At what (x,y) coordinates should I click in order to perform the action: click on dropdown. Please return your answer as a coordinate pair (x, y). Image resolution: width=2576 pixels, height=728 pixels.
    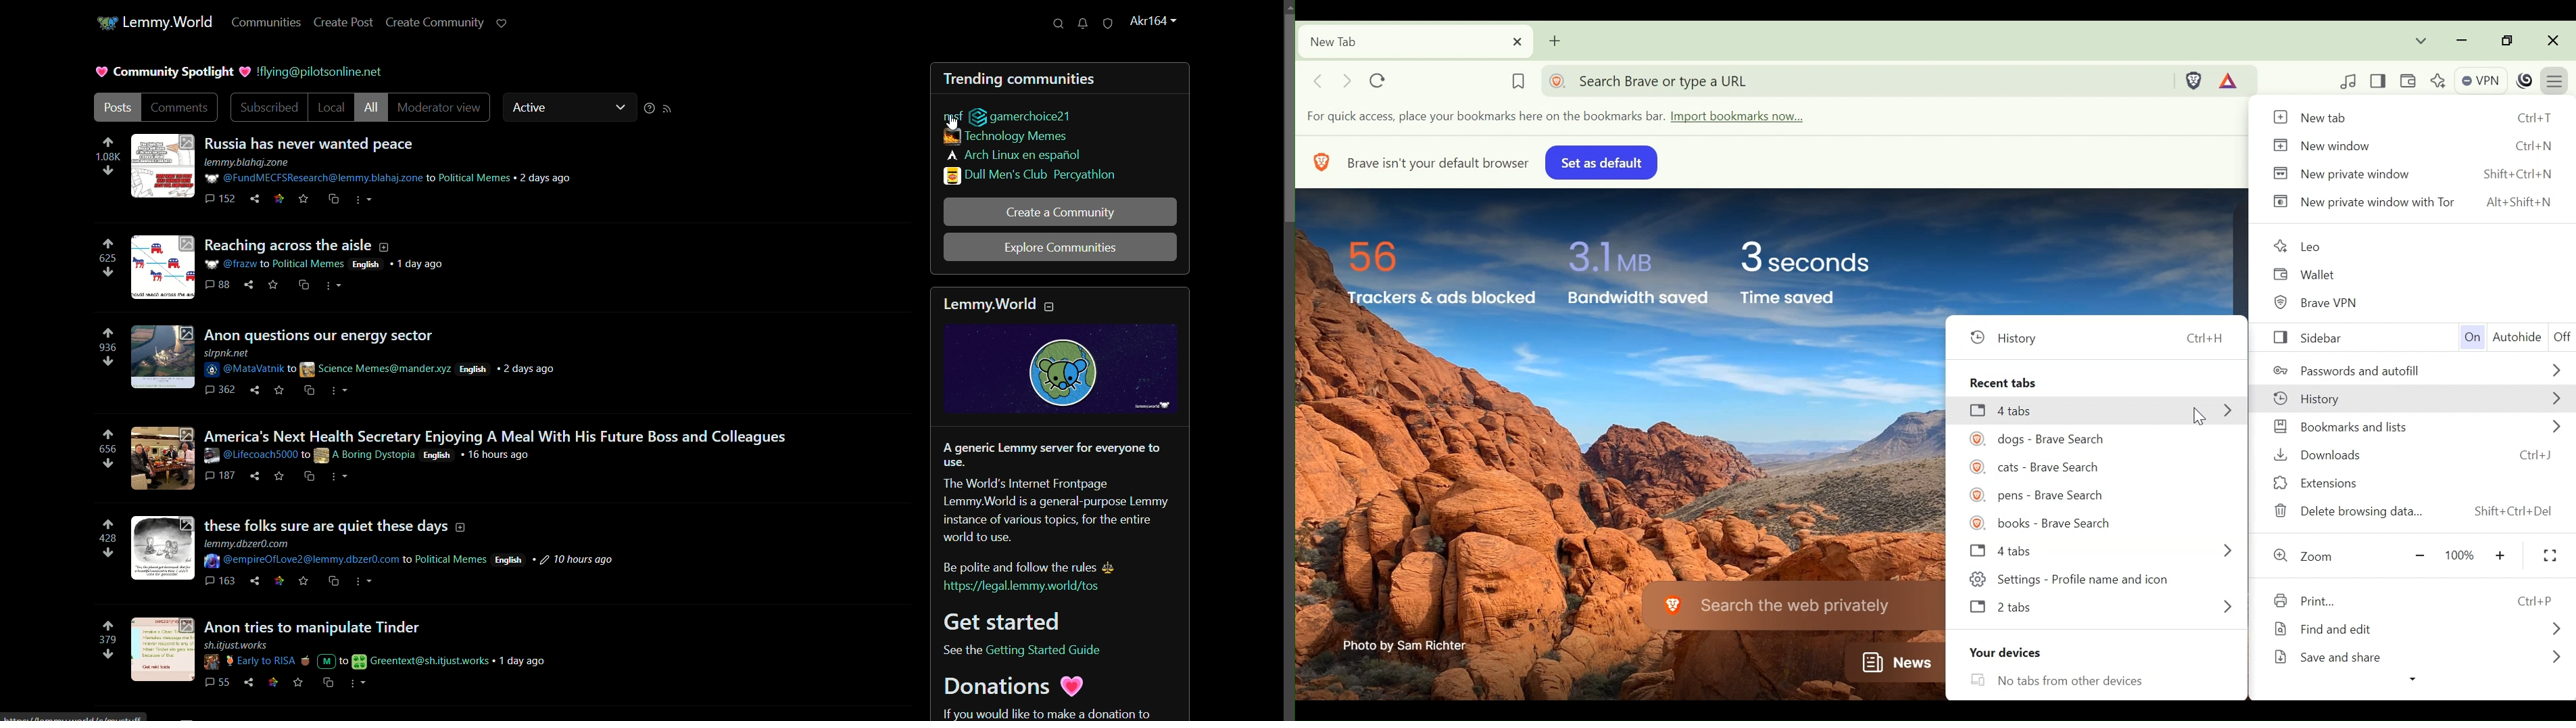
    Looking at the image, I should click on (620, 108).